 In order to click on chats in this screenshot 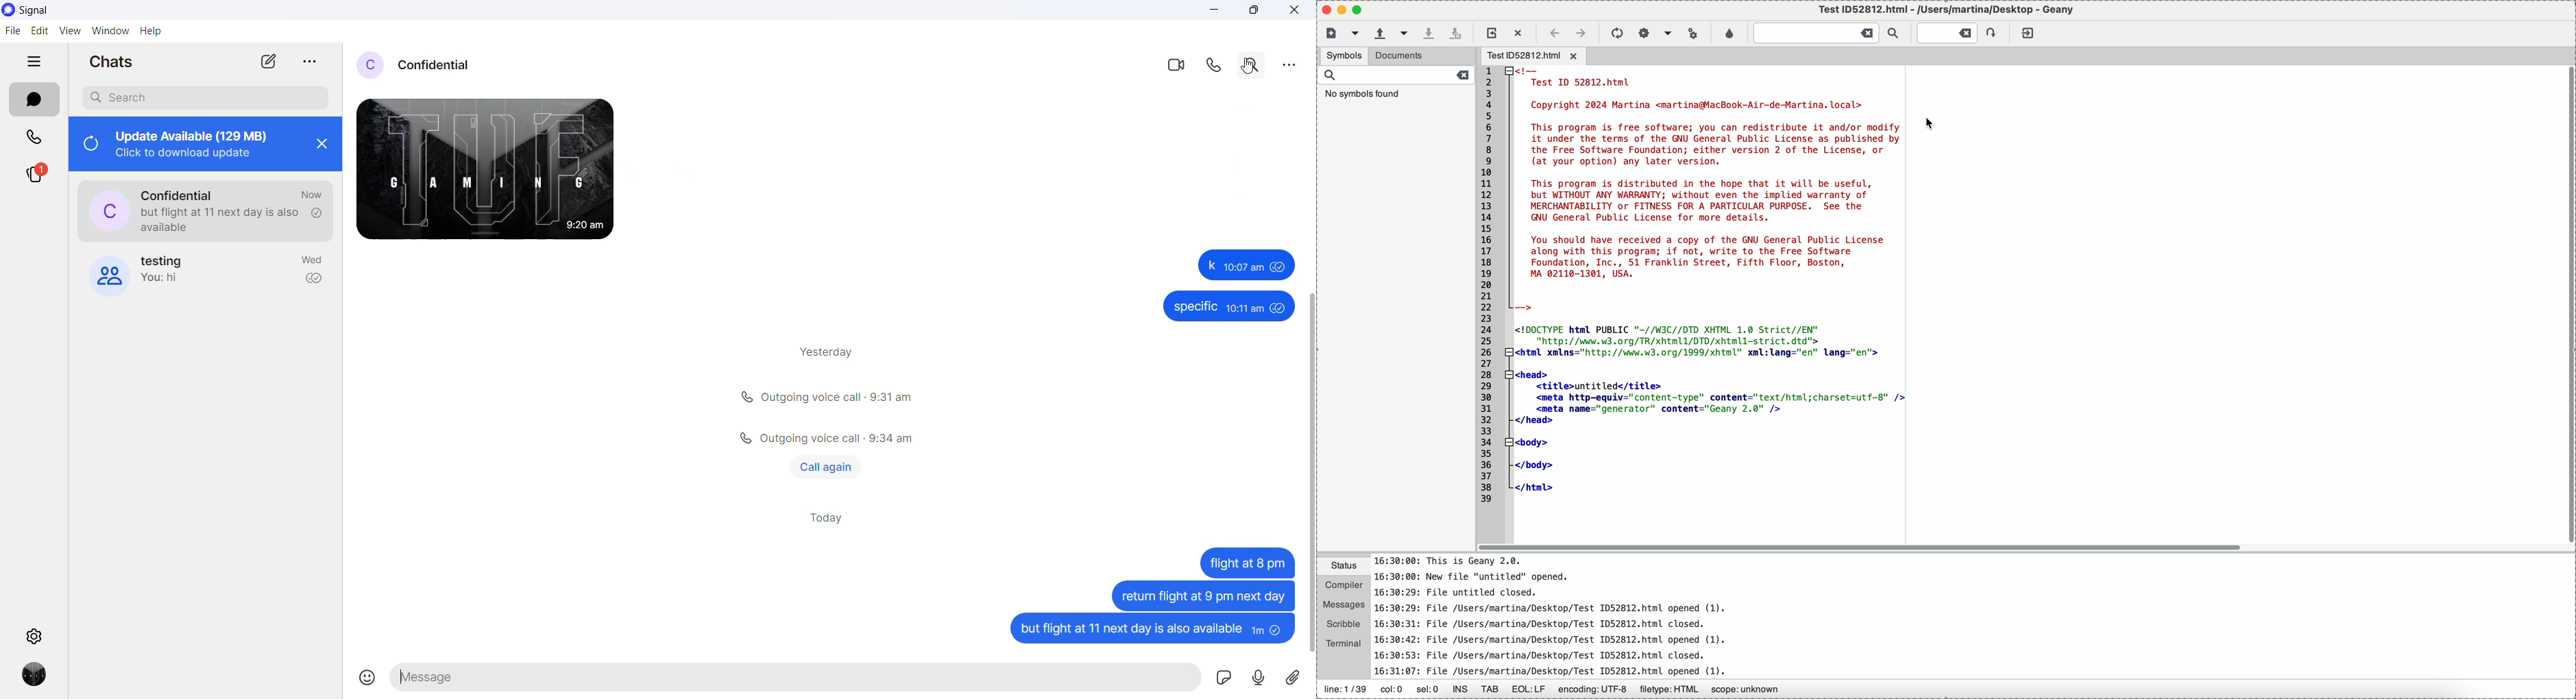, I will do `click(34, 99)`.